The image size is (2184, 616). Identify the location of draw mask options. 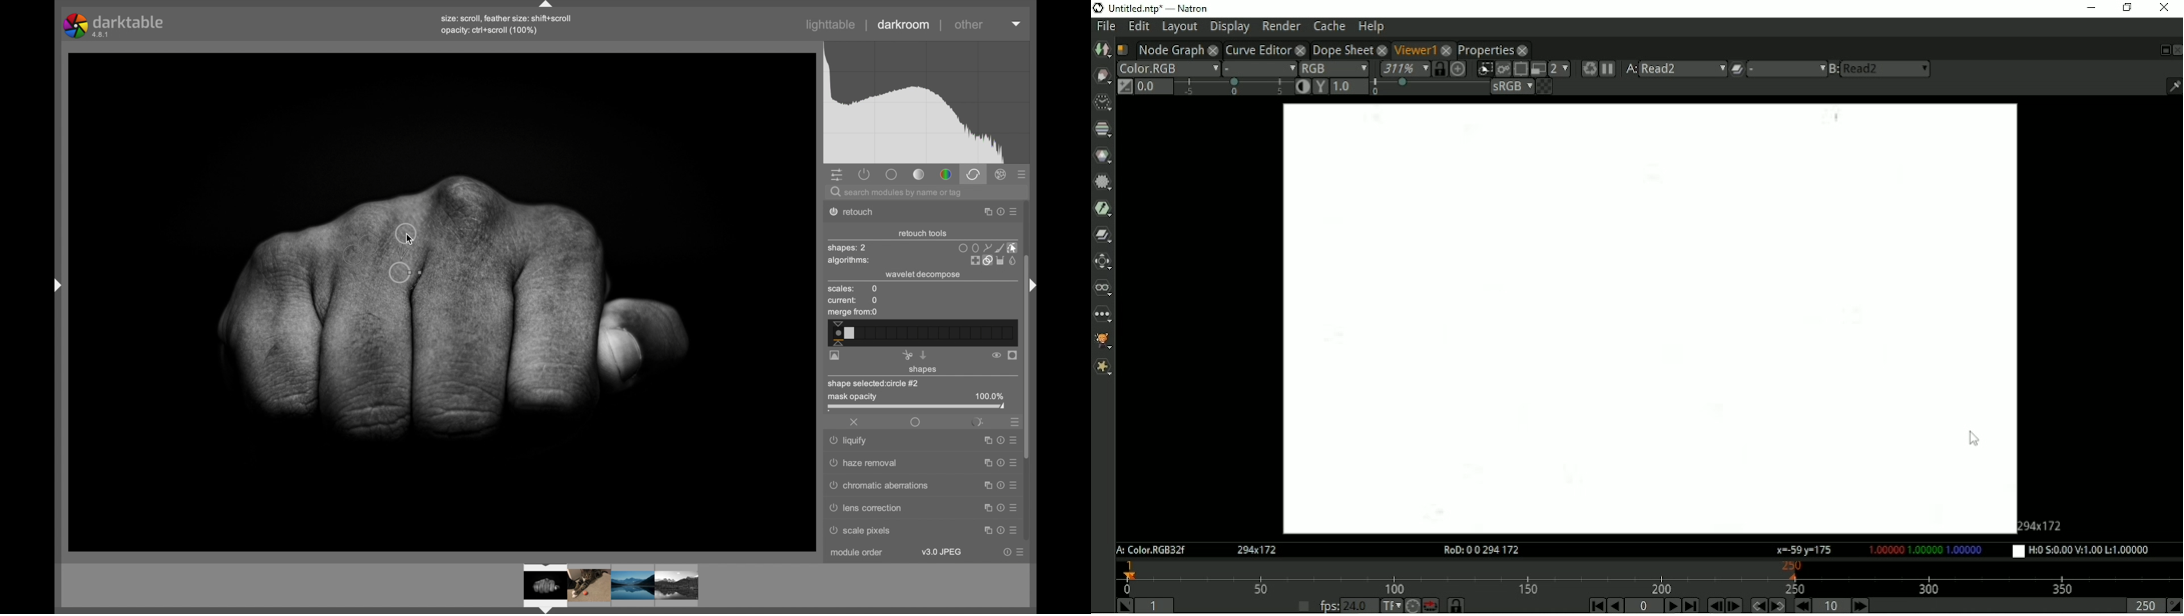
(989, 247).